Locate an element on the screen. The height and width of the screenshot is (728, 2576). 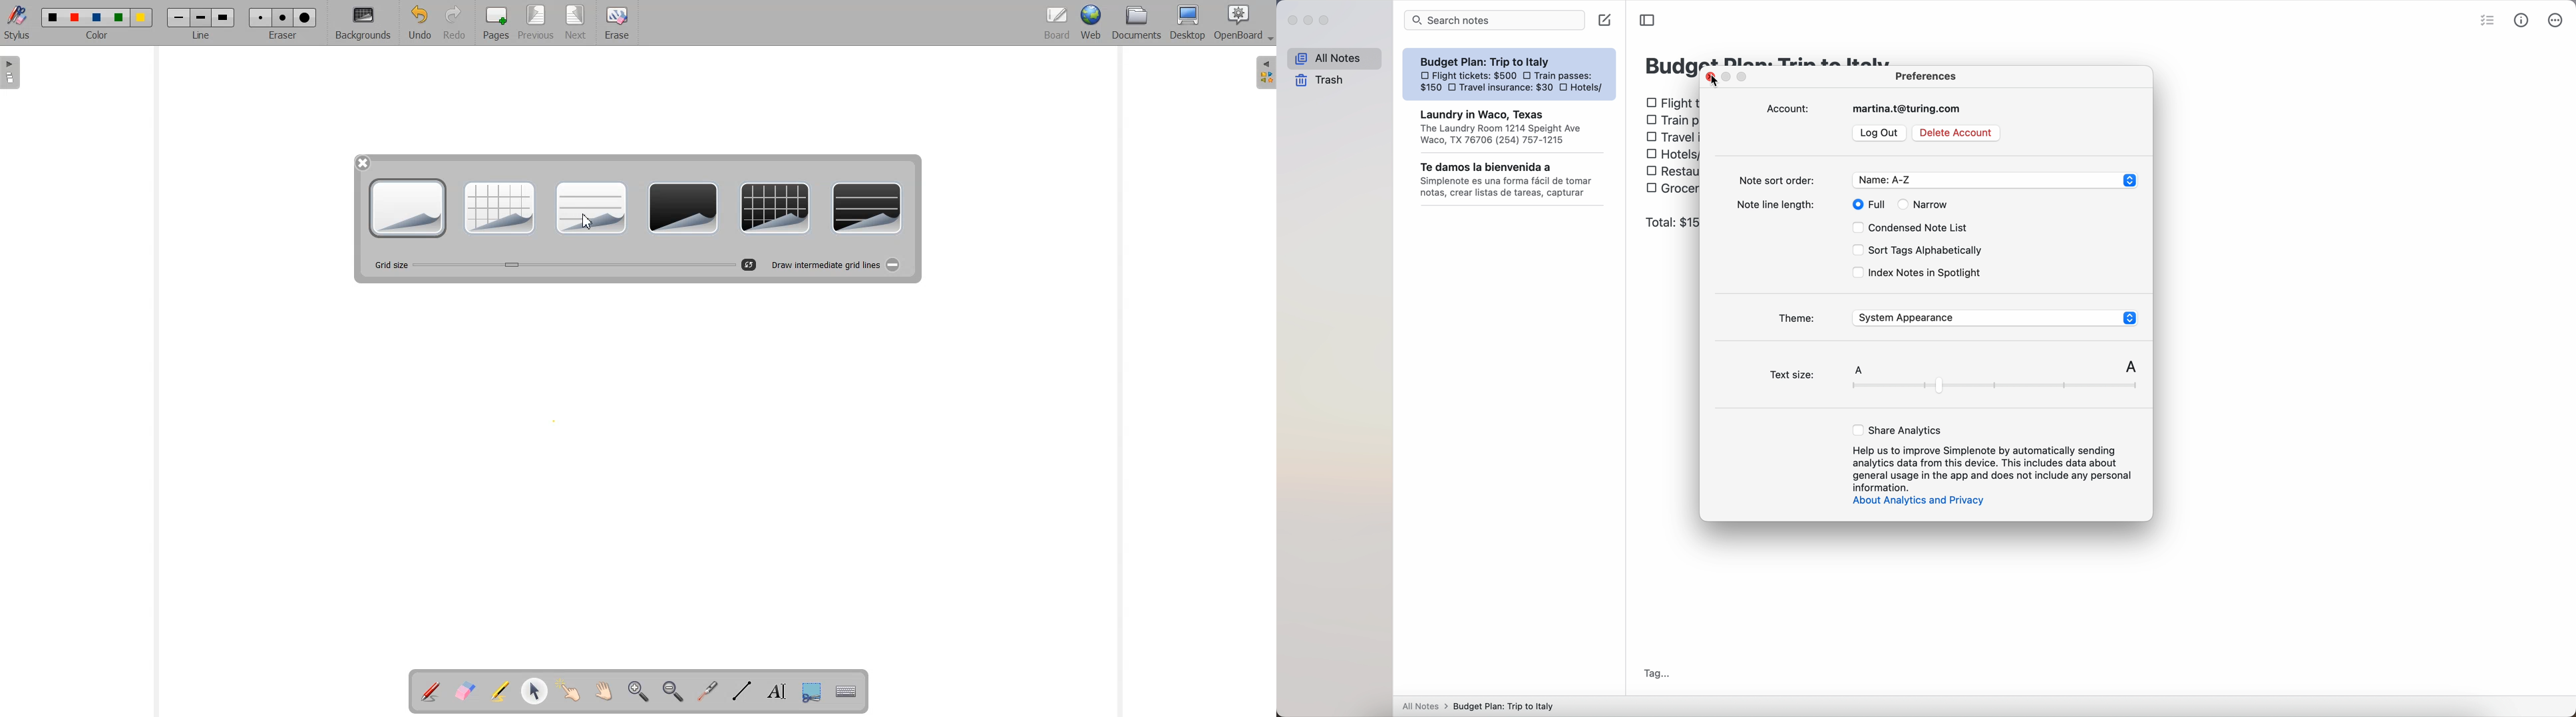
disable maximize popup is located at coordinates (1745, 78).